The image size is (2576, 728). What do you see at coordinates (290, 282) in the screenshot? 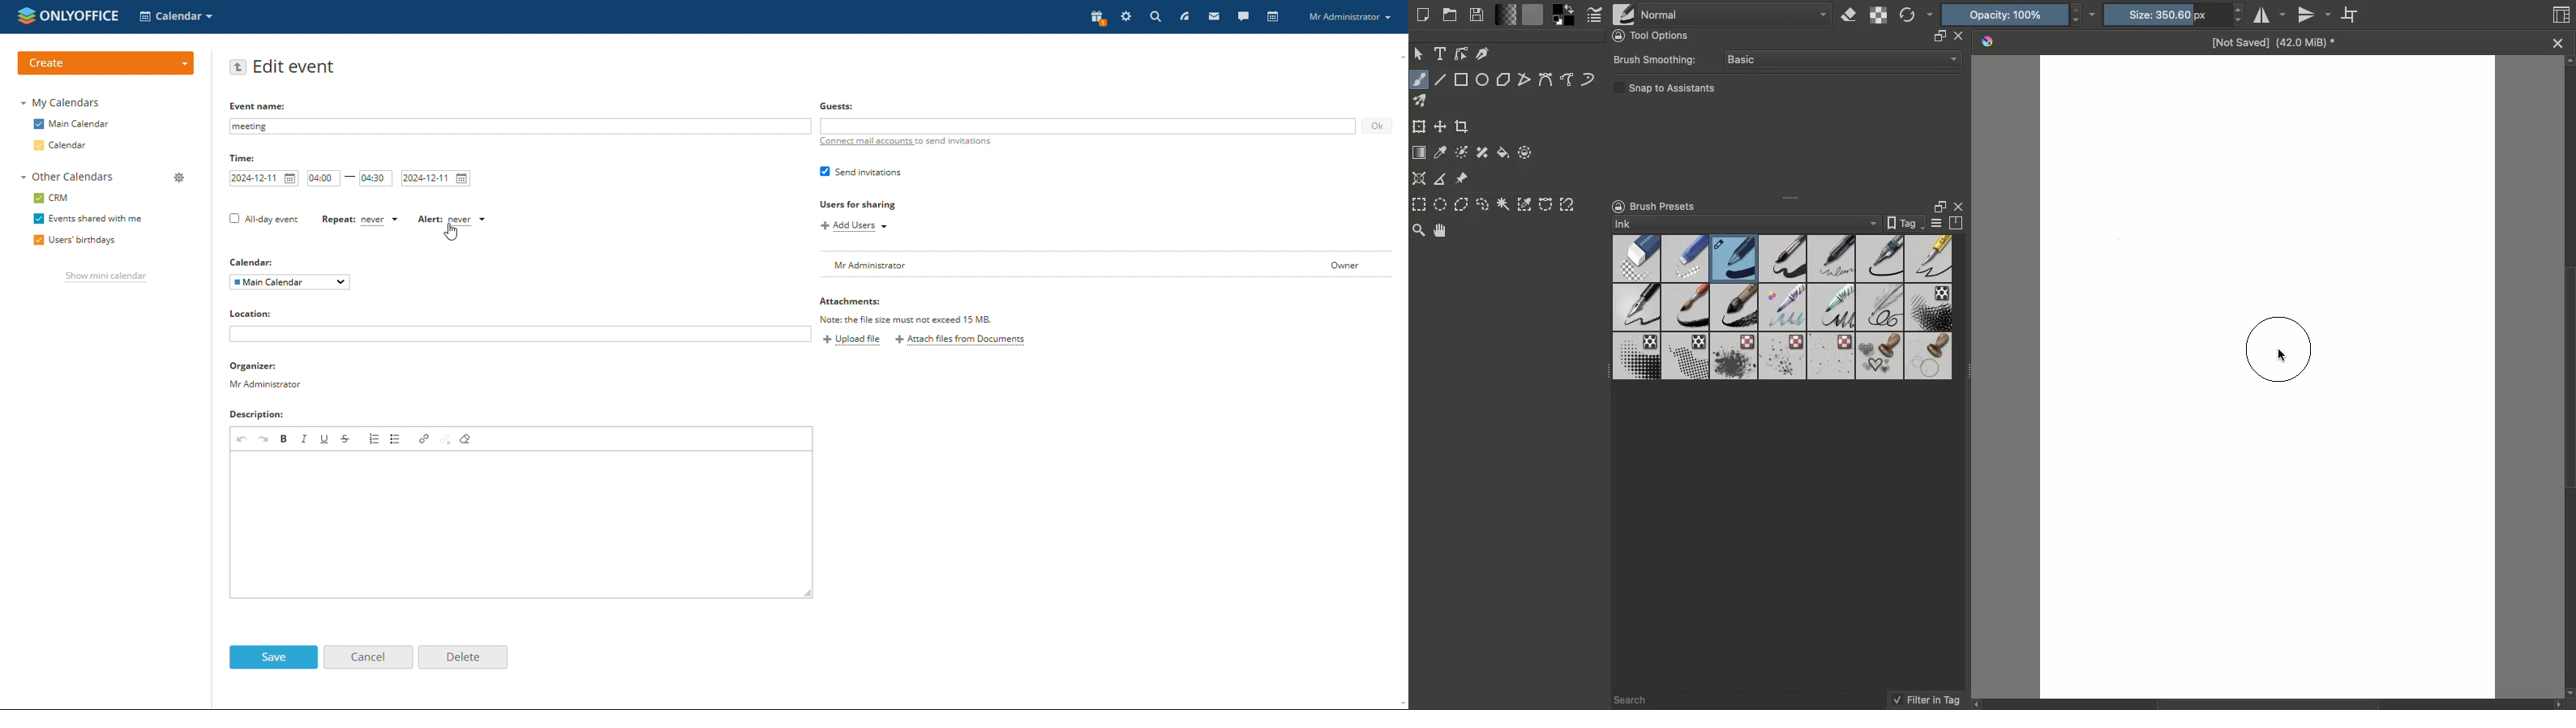
I see `select calendar` at bounding box center [290, 282].